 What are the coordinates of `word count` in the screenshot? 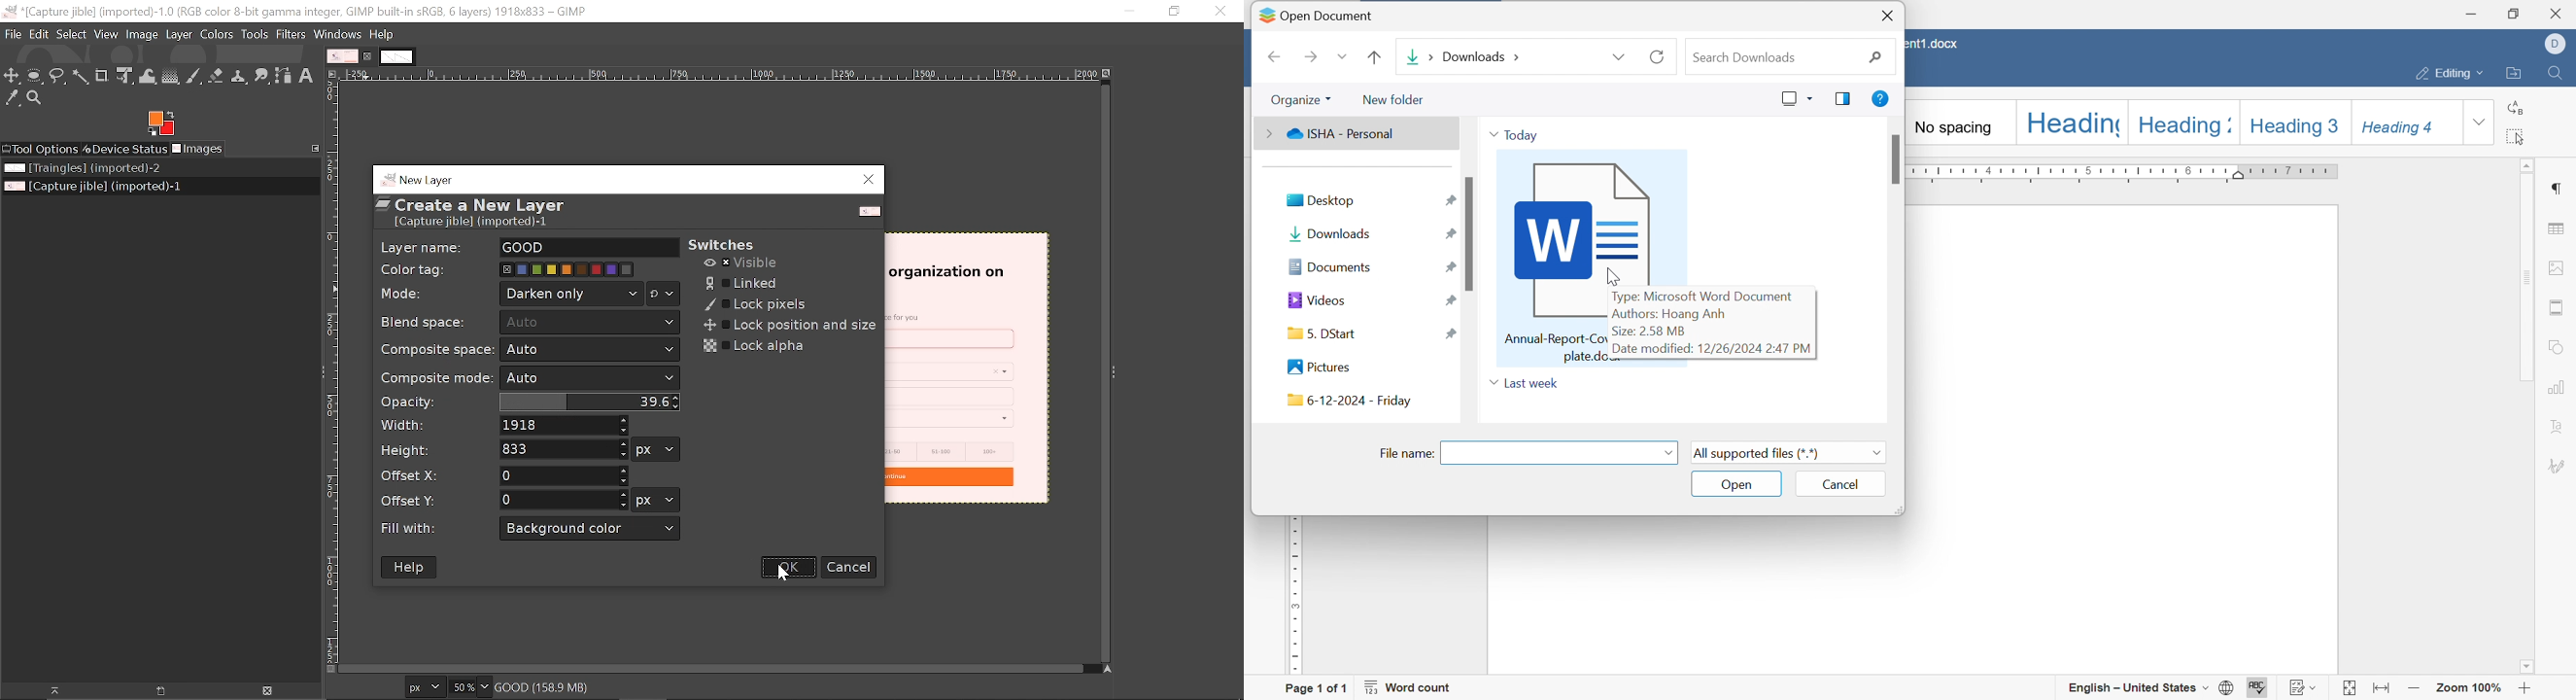 It's located at (1412, 688).